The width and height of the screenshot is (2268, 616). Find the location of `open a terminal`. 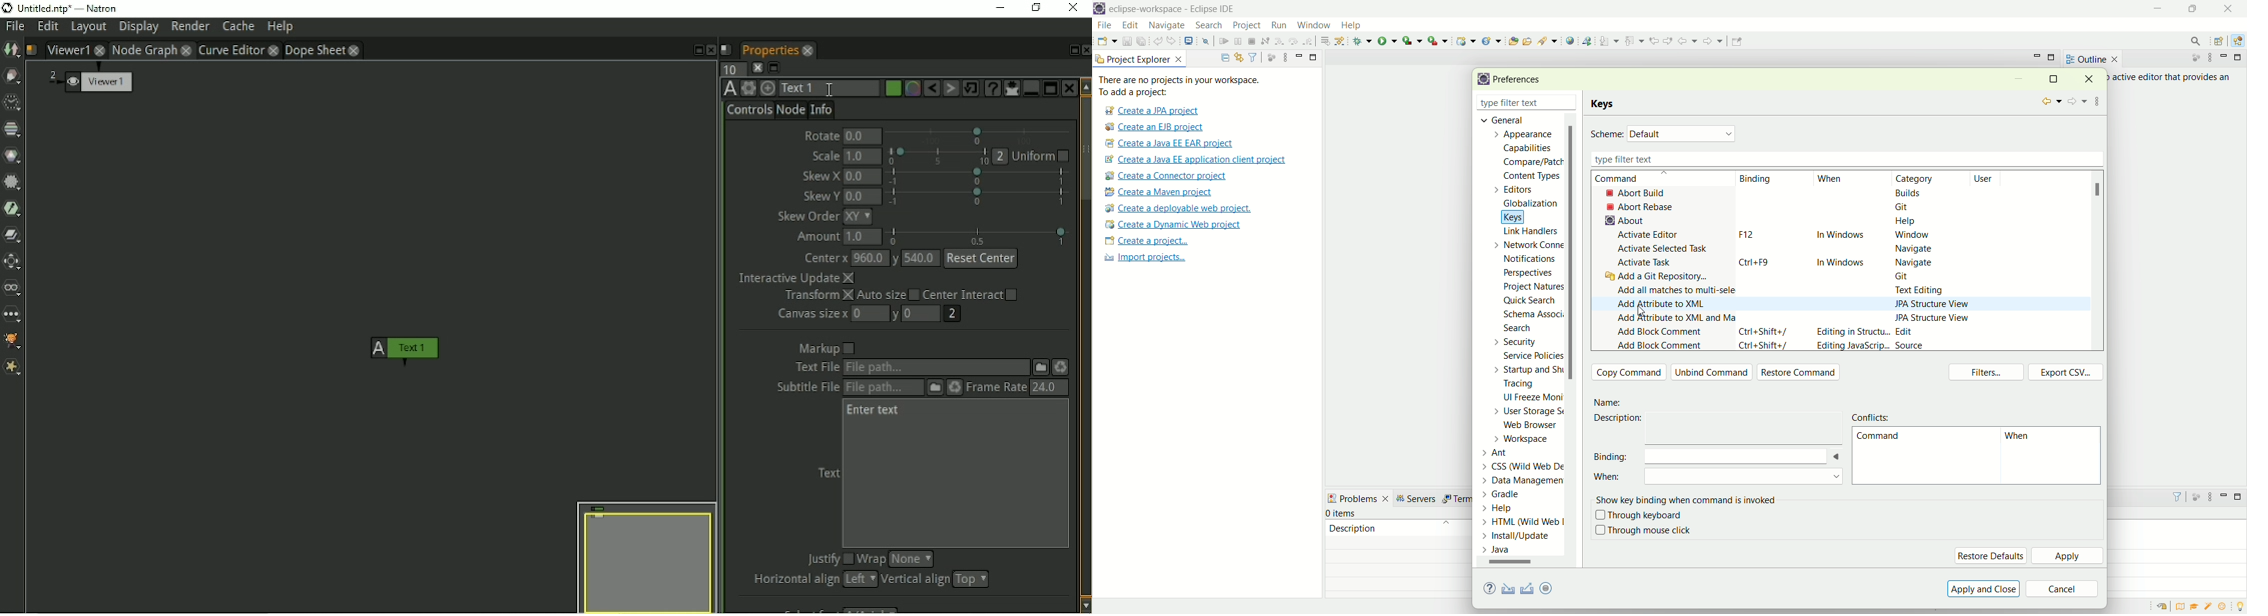

open a terminal is located at coordinates (1188, 41).